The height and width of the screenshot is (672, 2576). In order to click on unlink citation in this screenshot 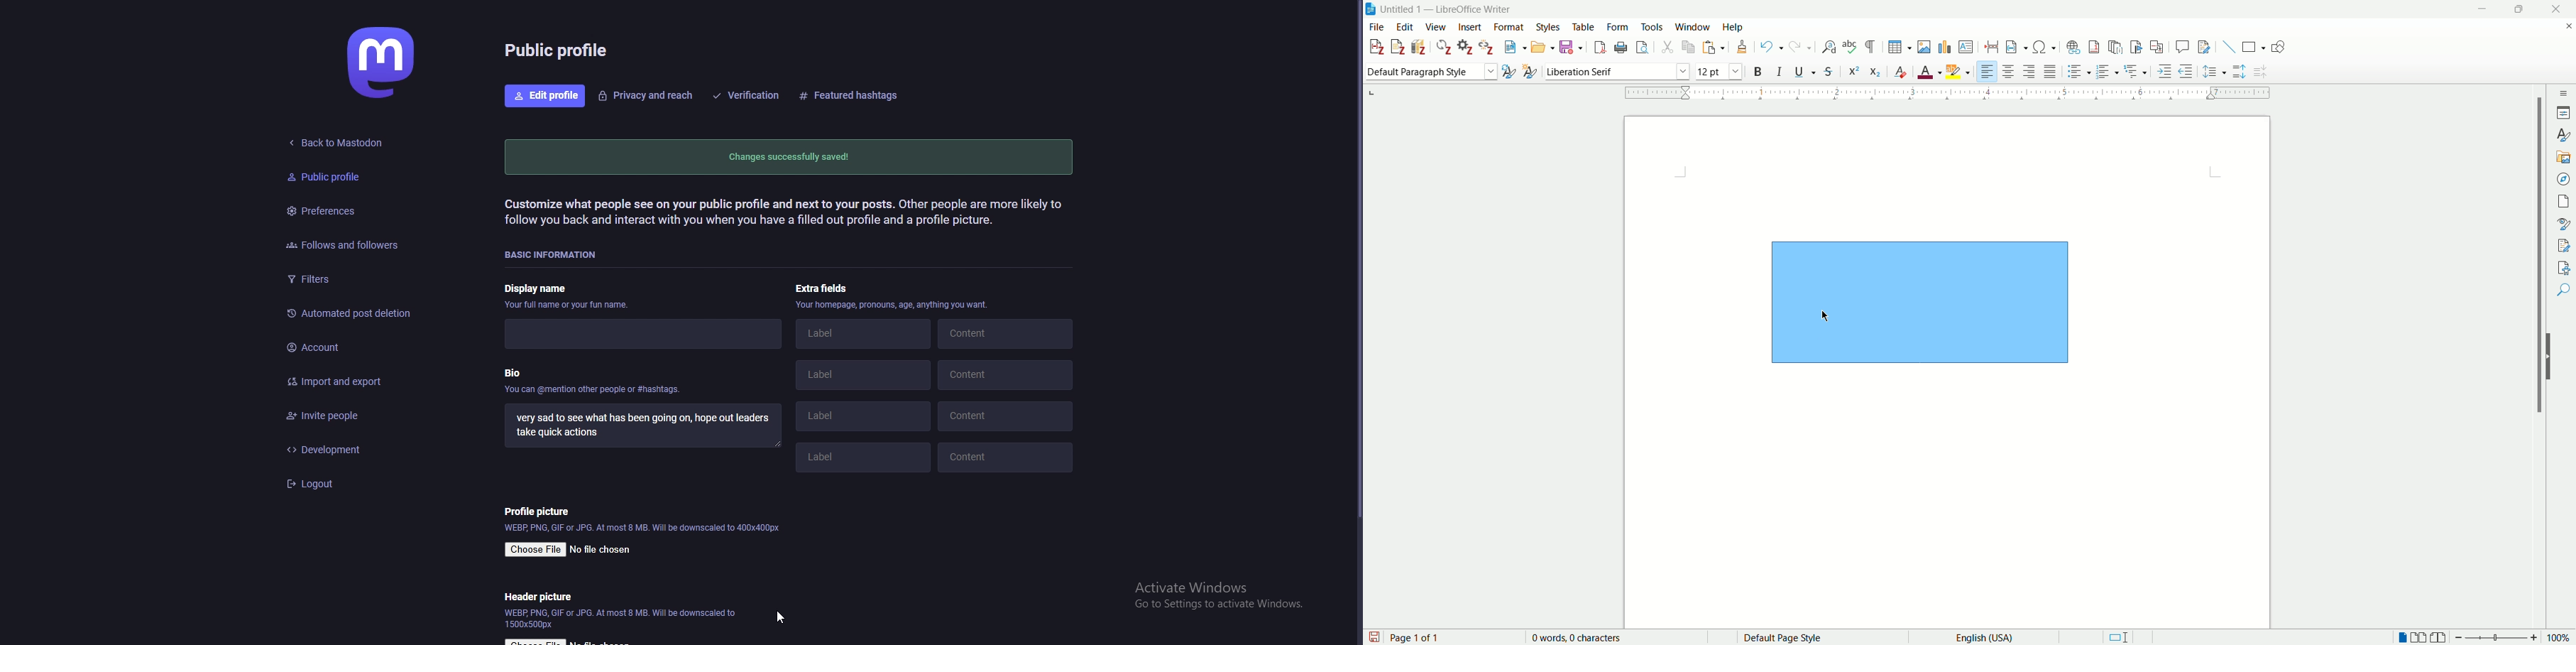, I will do `click(1487, 47)`.